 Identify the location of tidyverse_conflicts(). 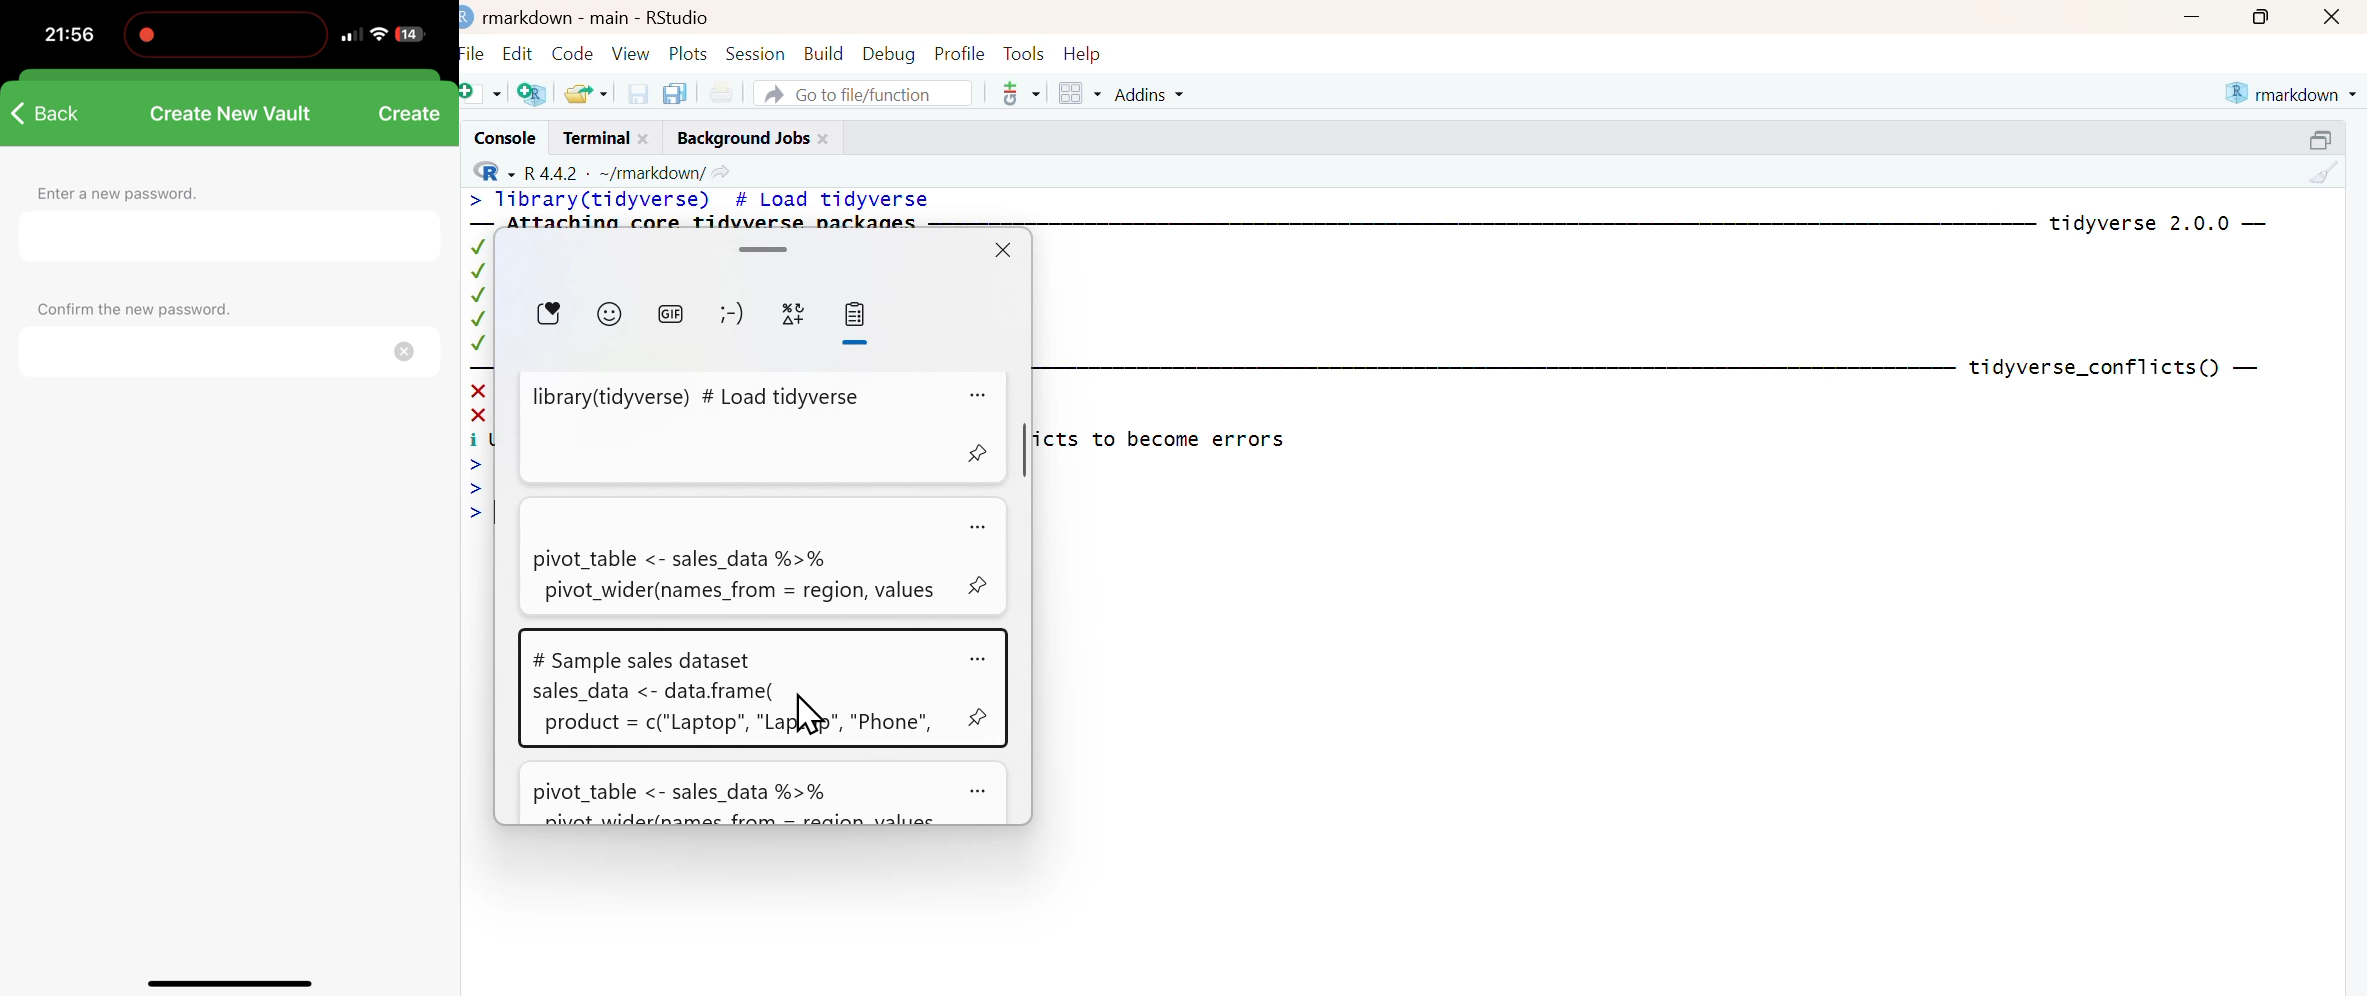
(2094, 368).